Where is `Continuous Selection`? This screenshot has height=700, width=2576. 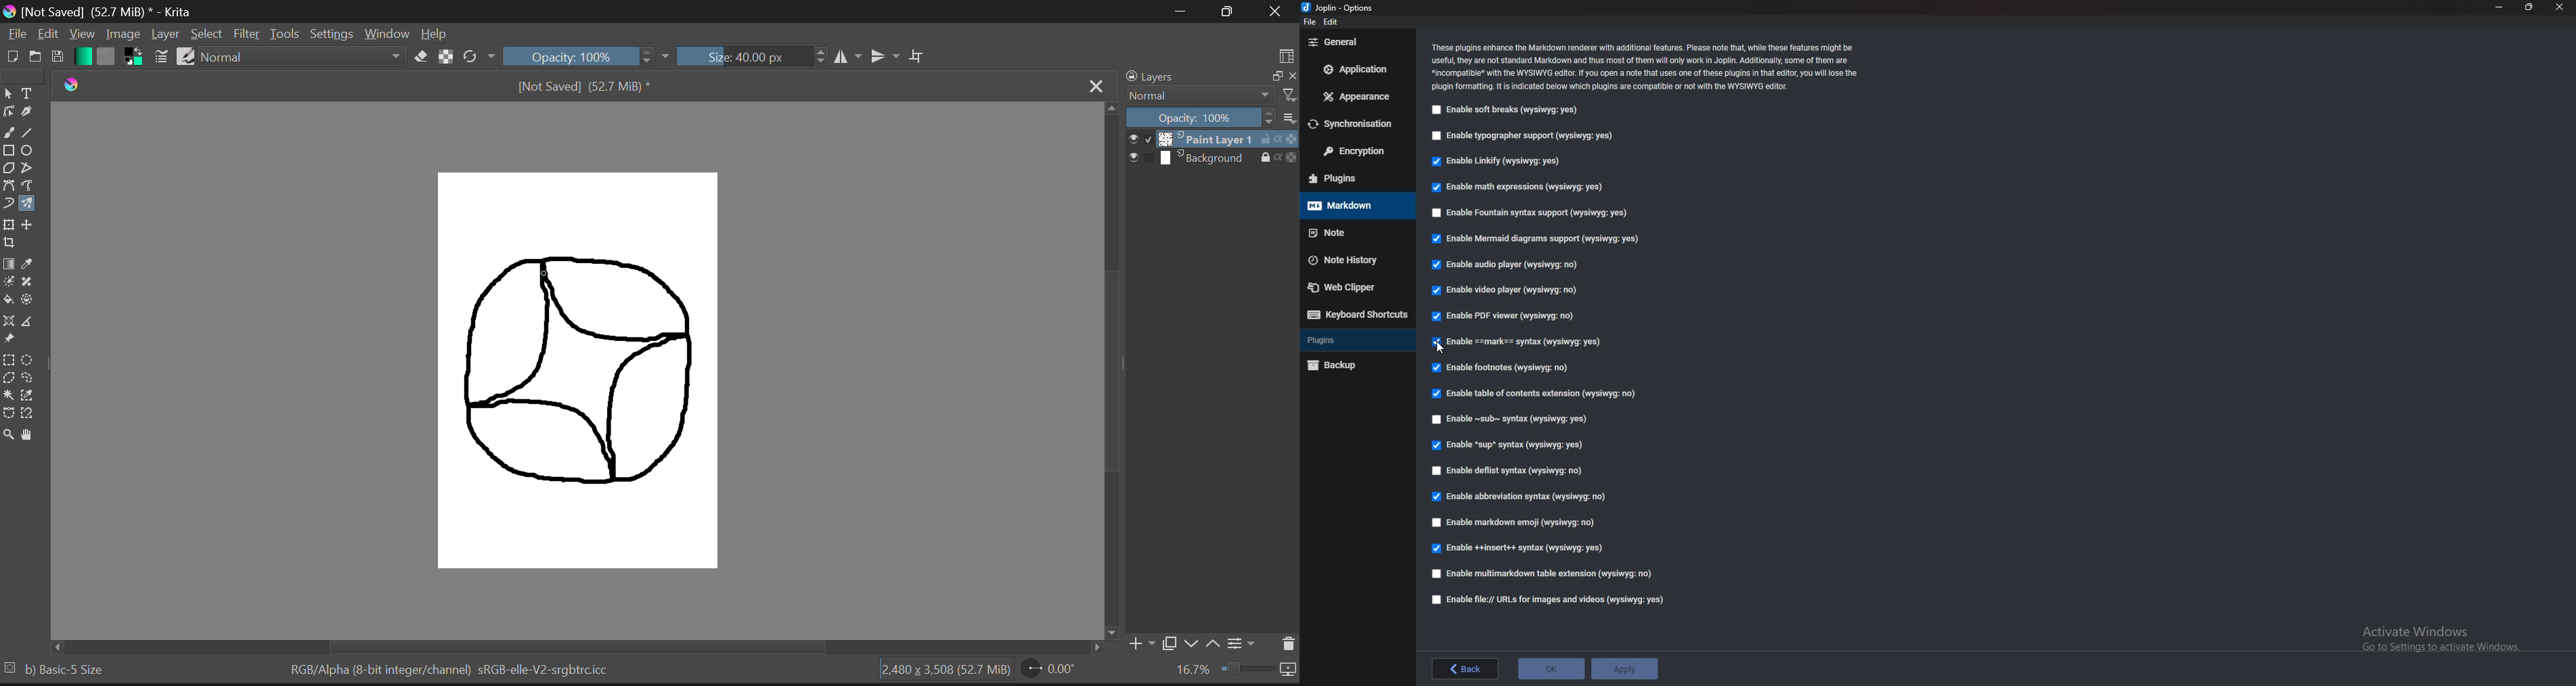
Continuous Selection is located at coordinates (9, 396).